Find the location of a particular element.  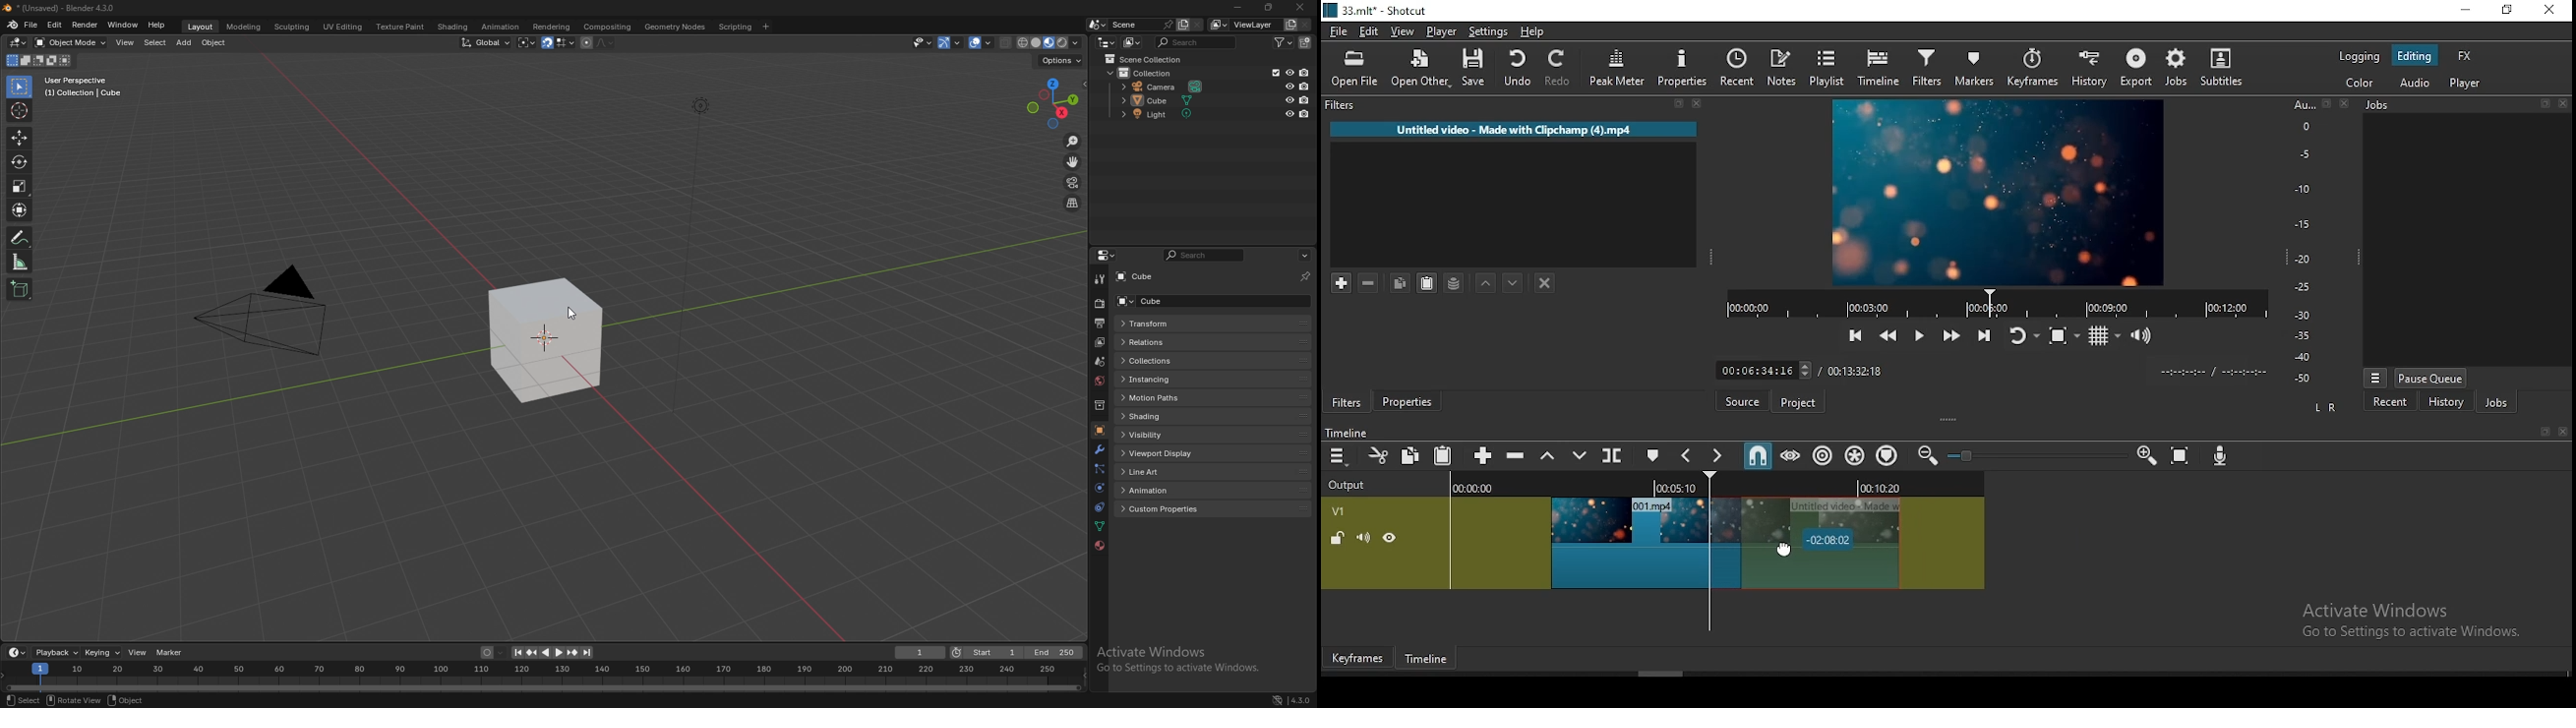

options is located at coordinates (2375, 376).